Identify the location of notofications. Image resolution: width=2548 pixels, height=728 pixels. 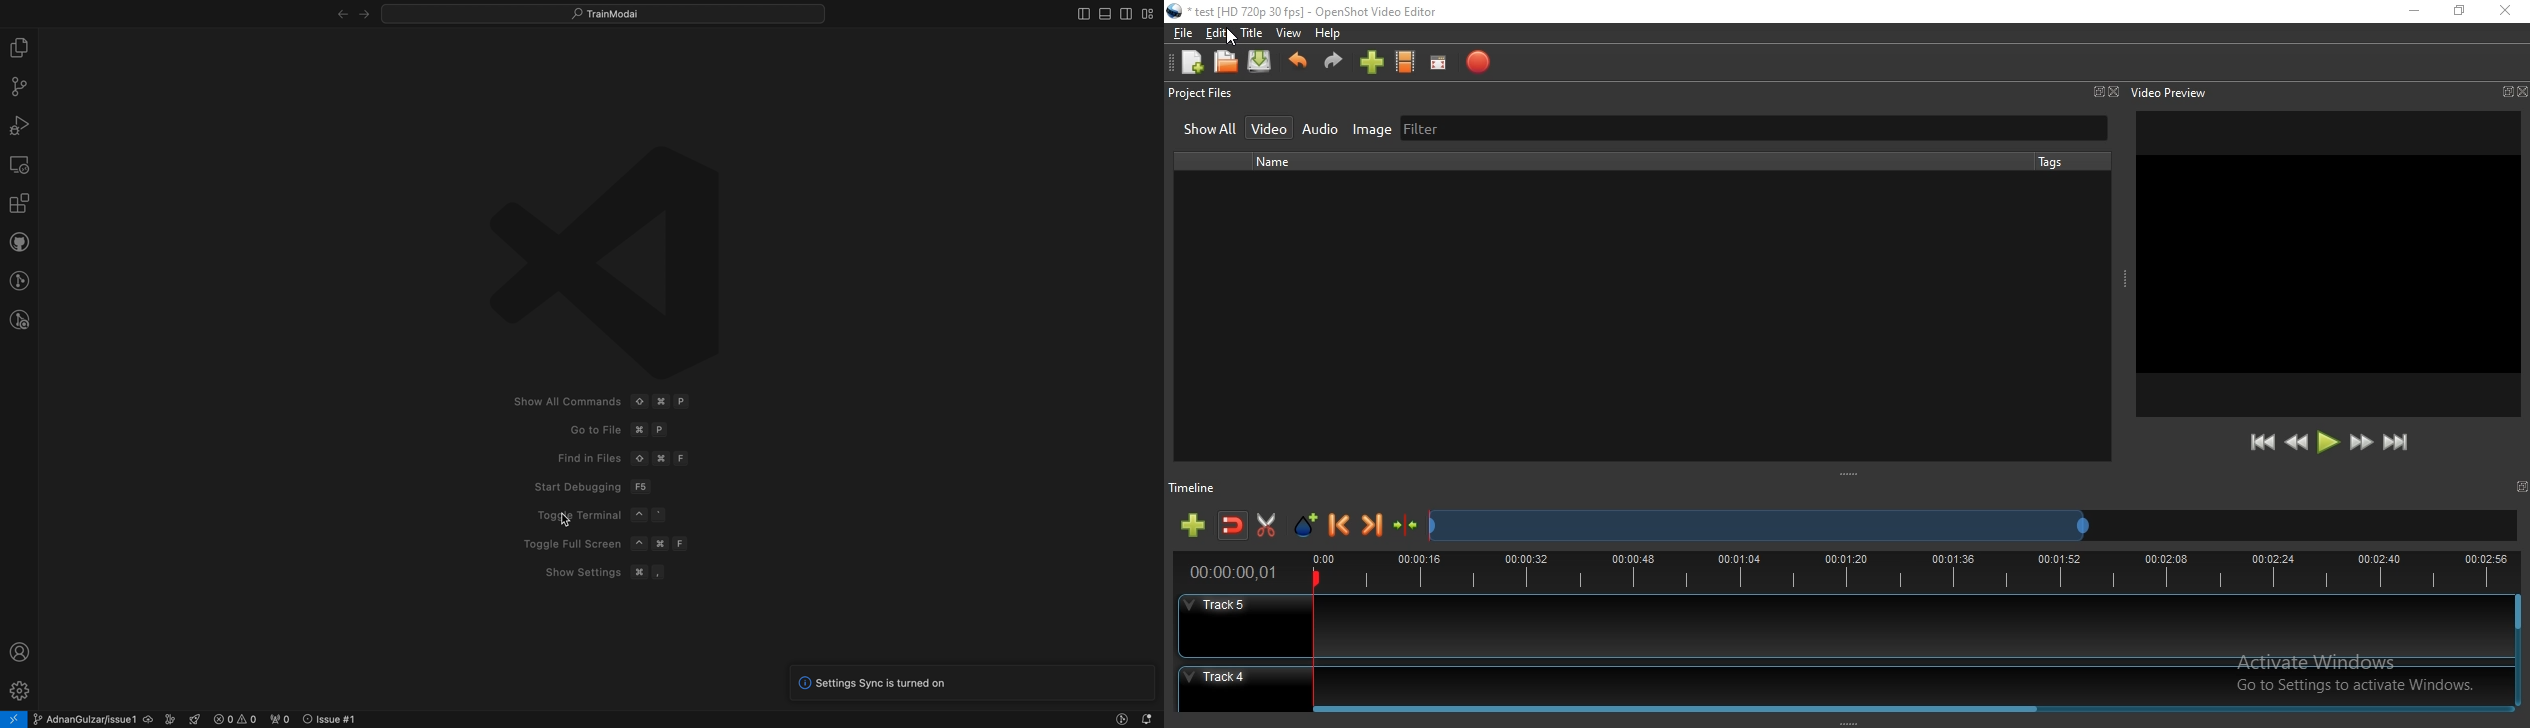
(1150, 719).